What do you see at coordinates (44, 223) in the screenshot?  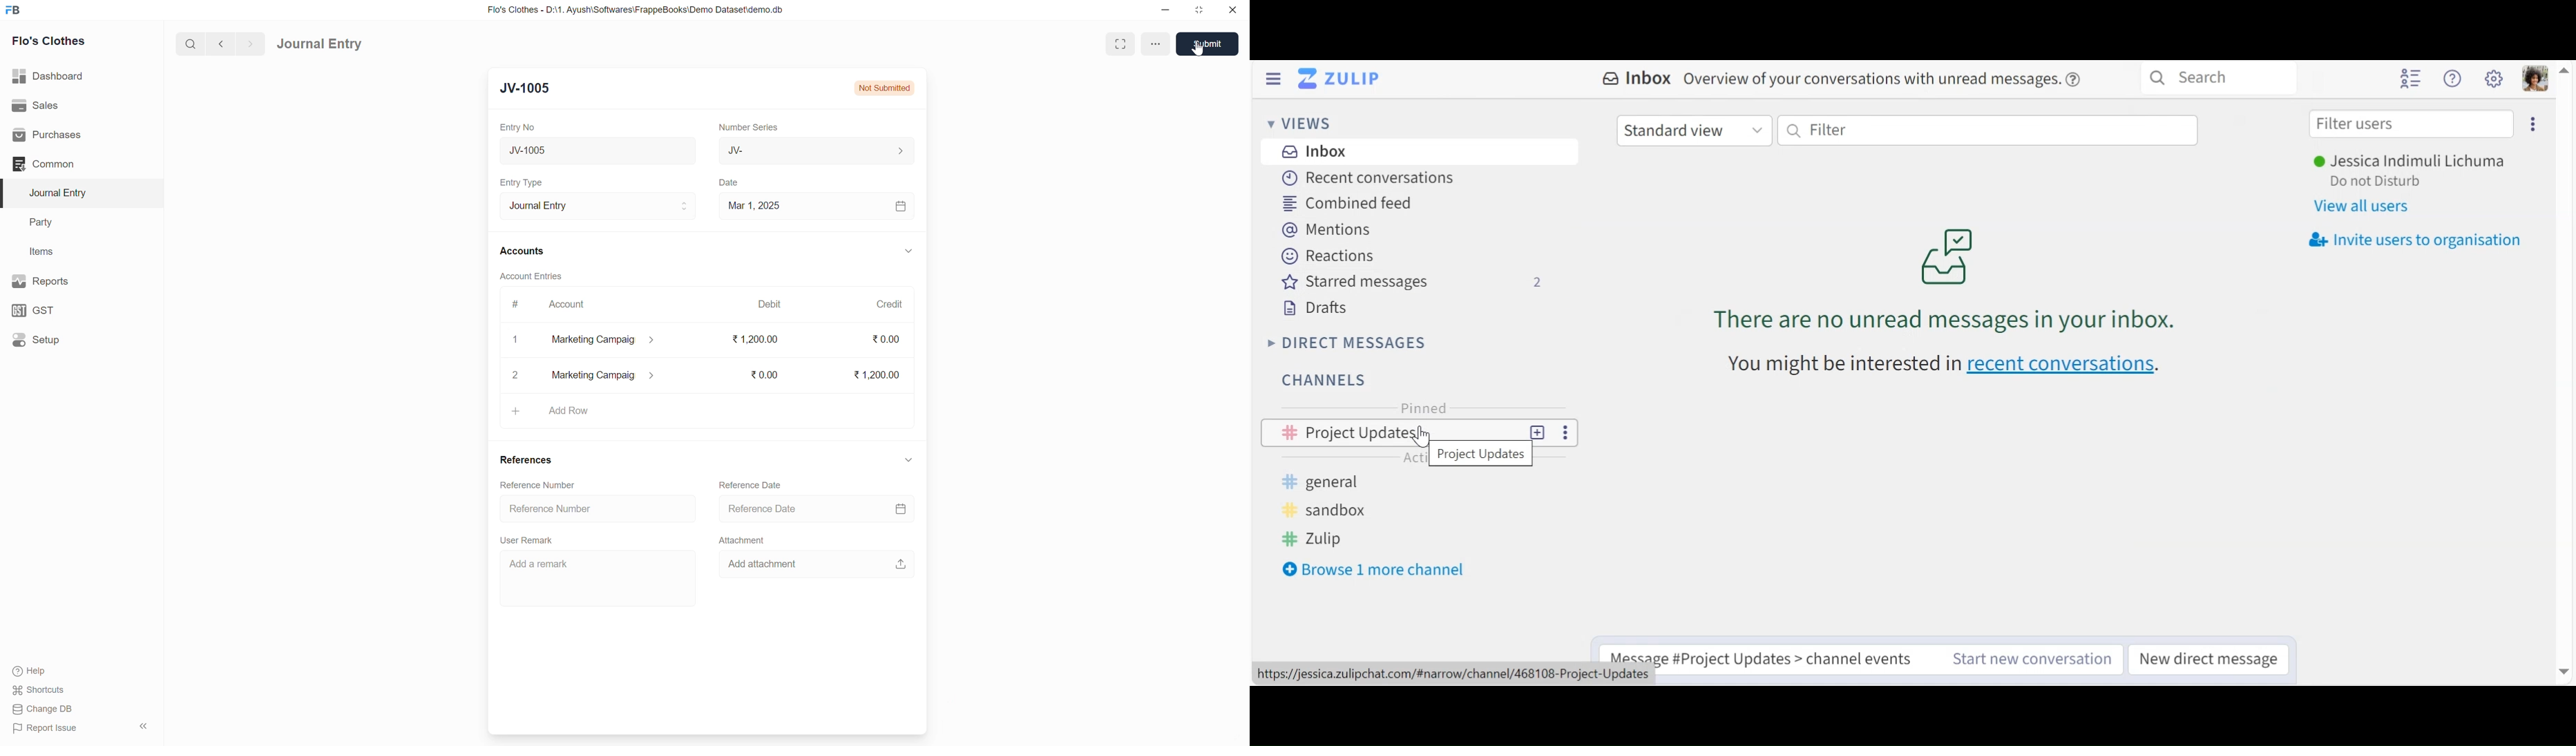 I see `Party` at bounding box center [44, 223].